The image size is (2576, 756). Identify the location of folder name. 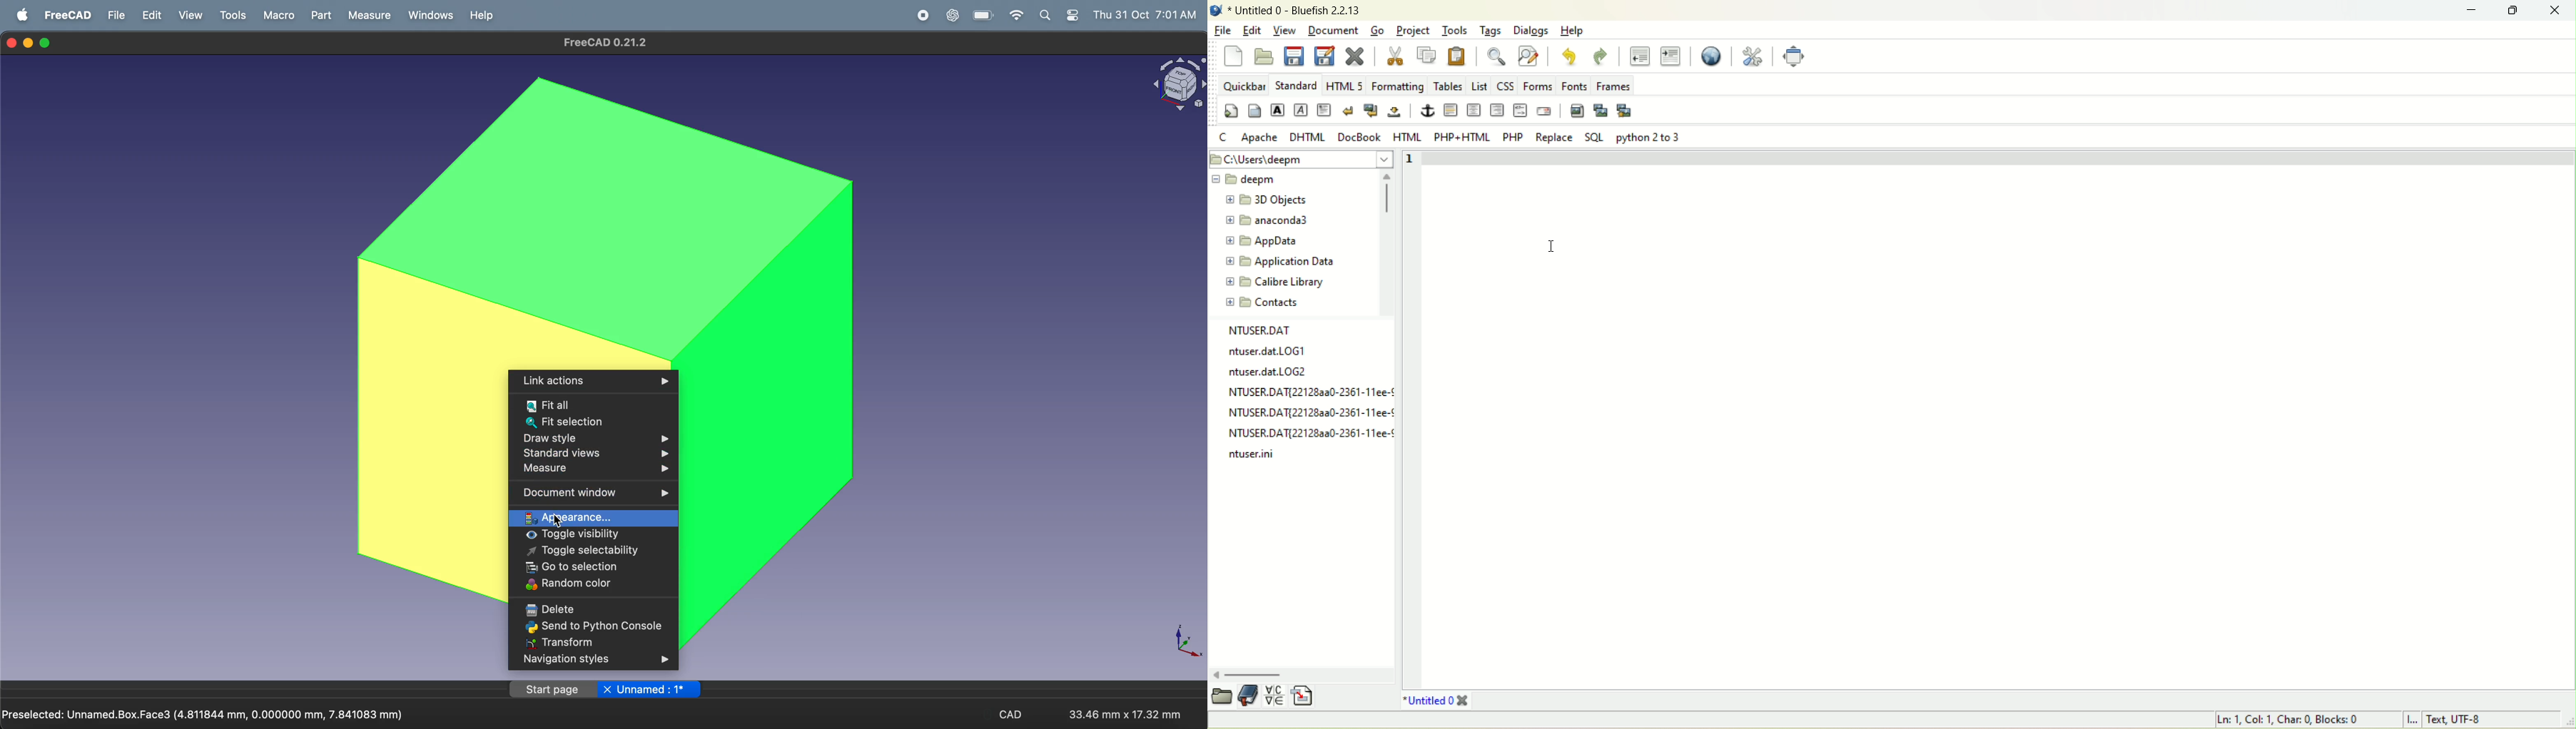
(1272, 220).